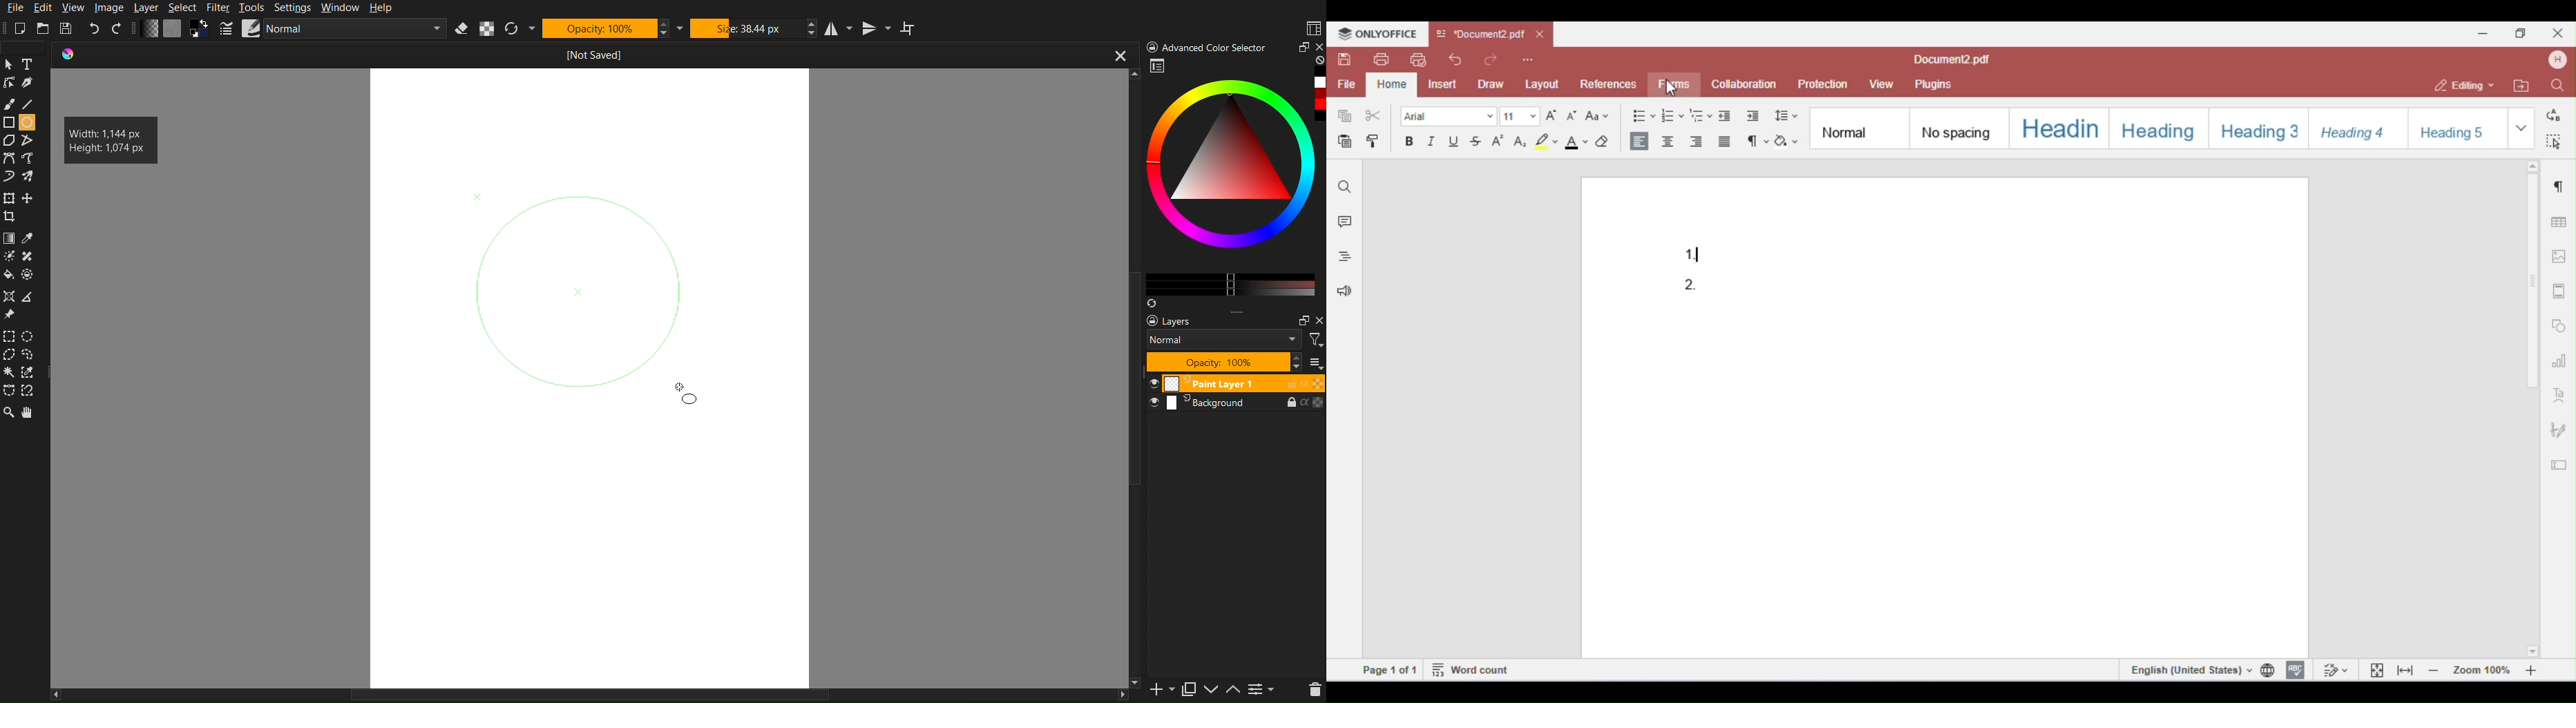  What do you see at coordinates (1318, 47) in the screenshot?
I see `close` at bounding box center [1318, 47].